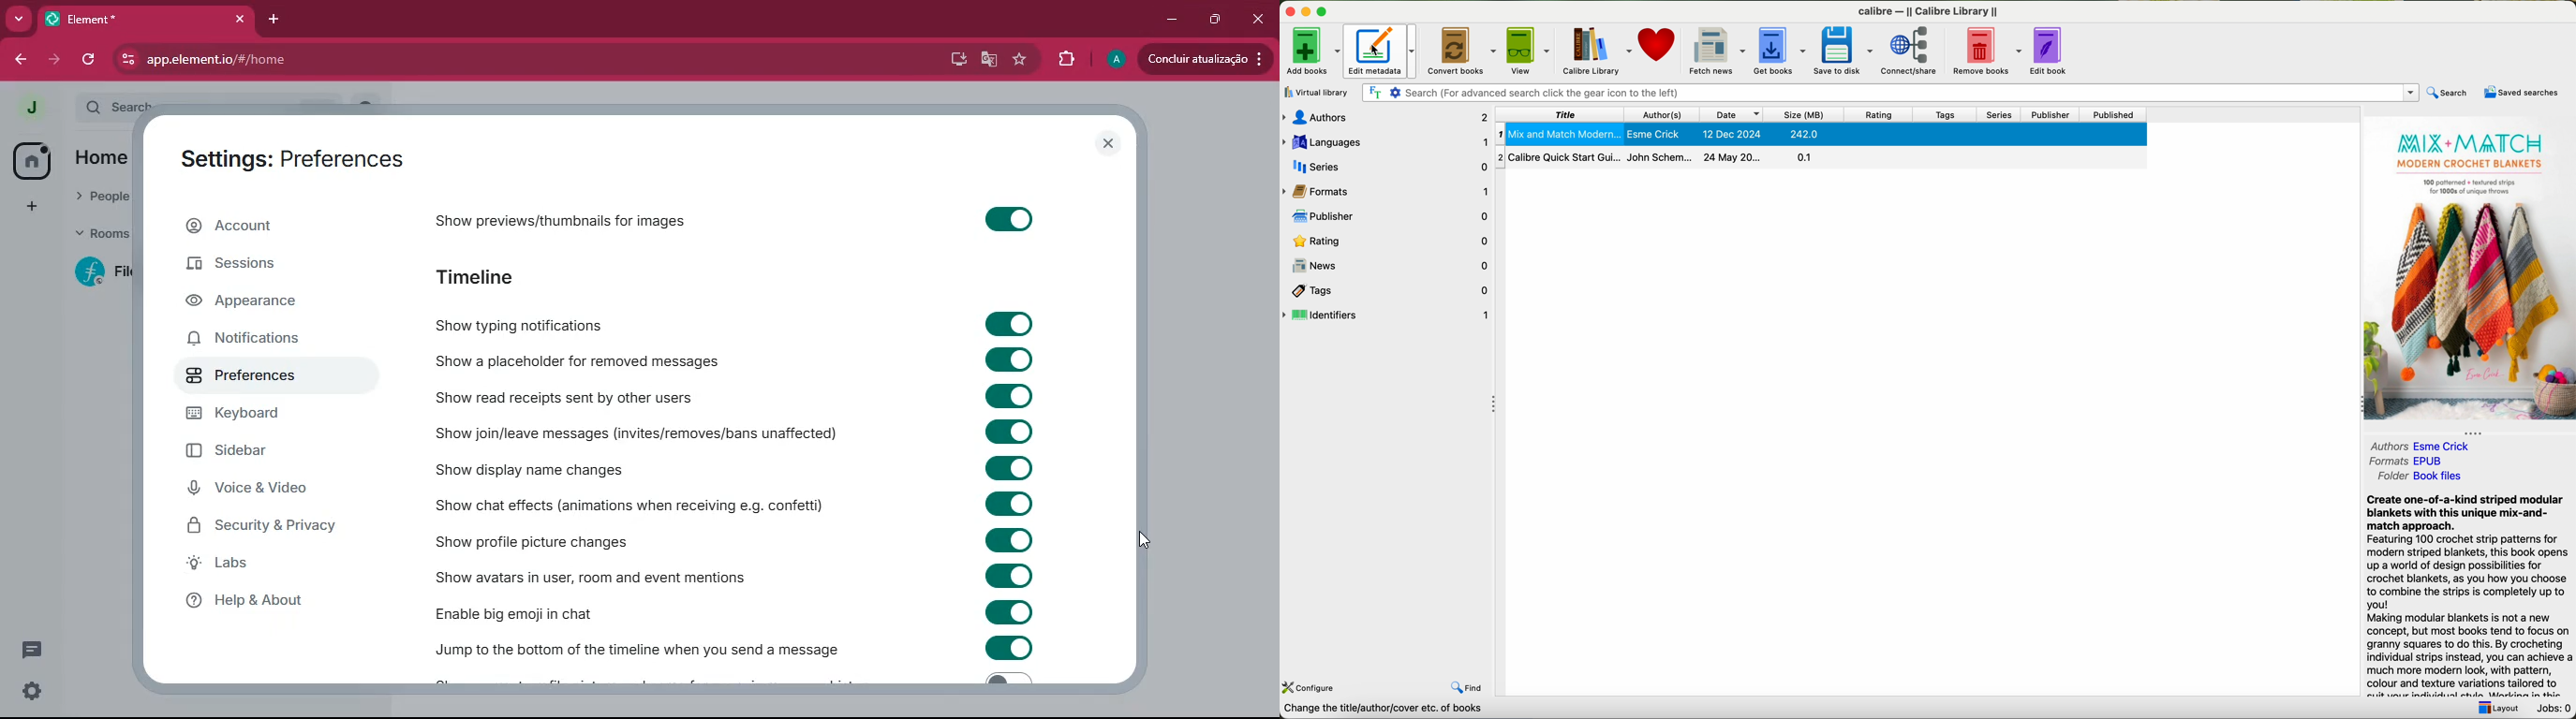 Image resolution: width=2576 pixels, height=728 pixels. What do you see at coordinates (2420, 477) in the screenshot?
I see `folder` at bounding box center [2420, 477].